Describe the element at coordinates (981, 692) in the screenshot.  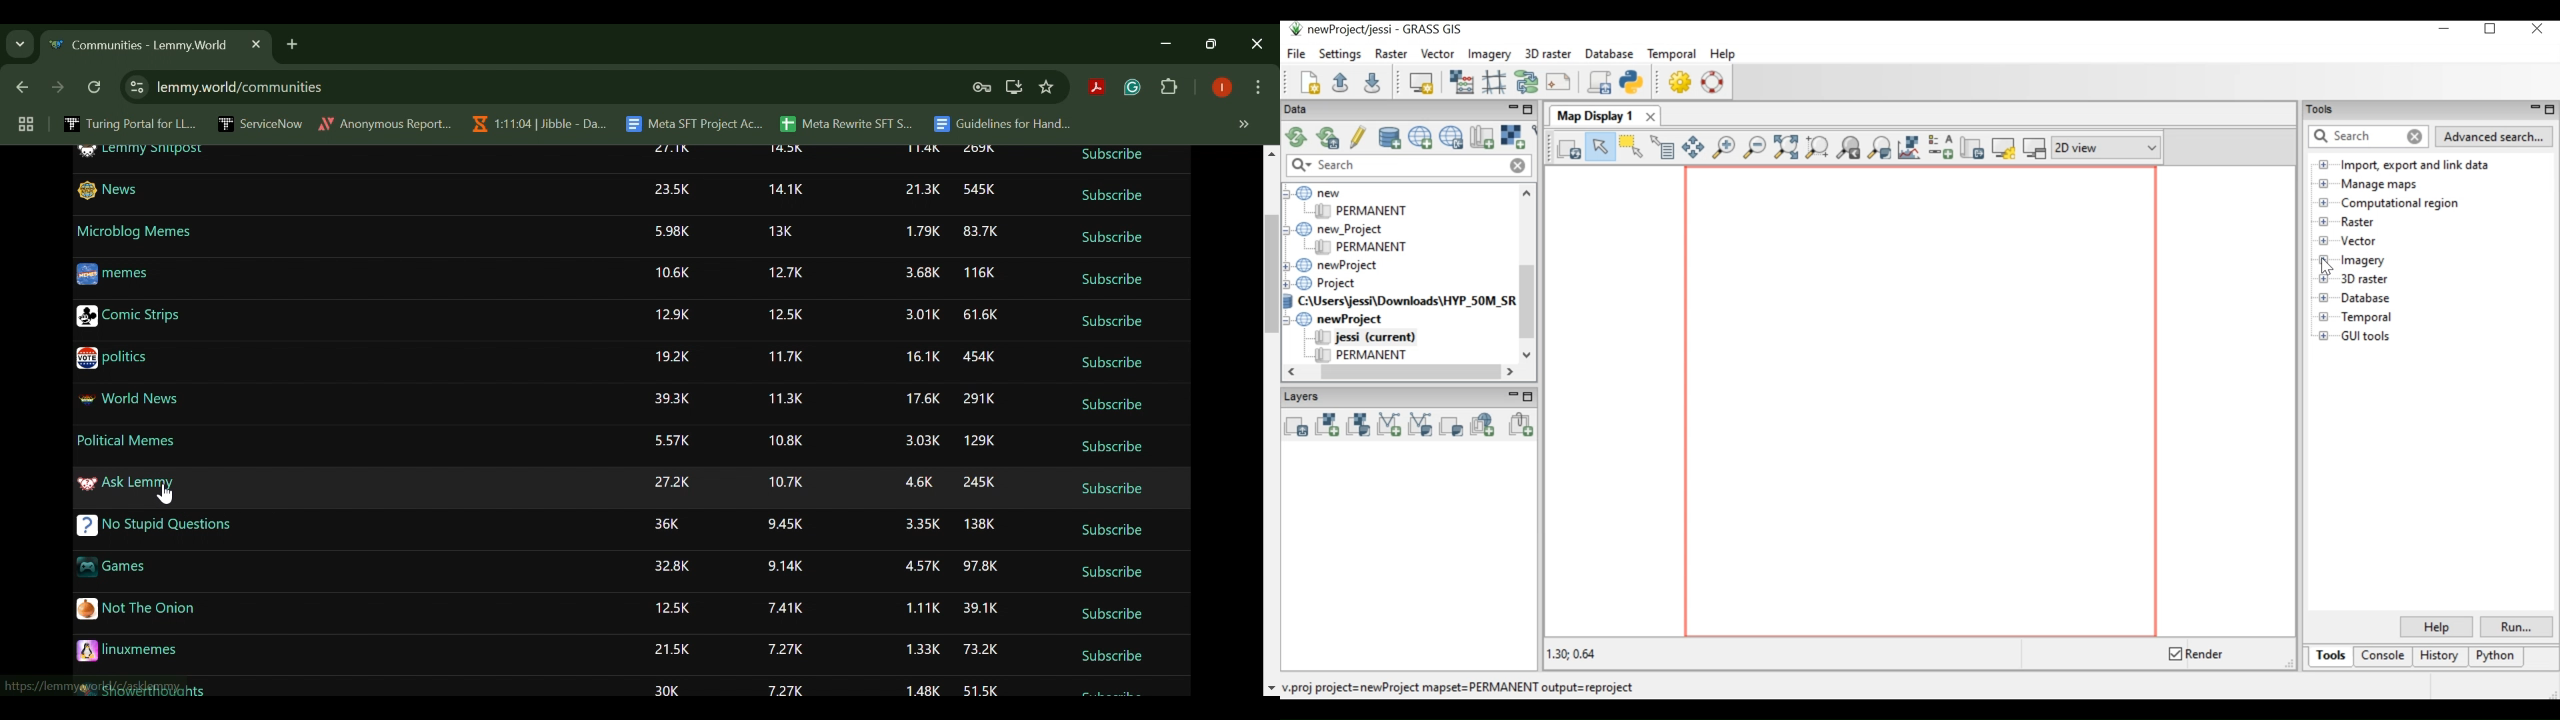
I see `51.5K` at that location.